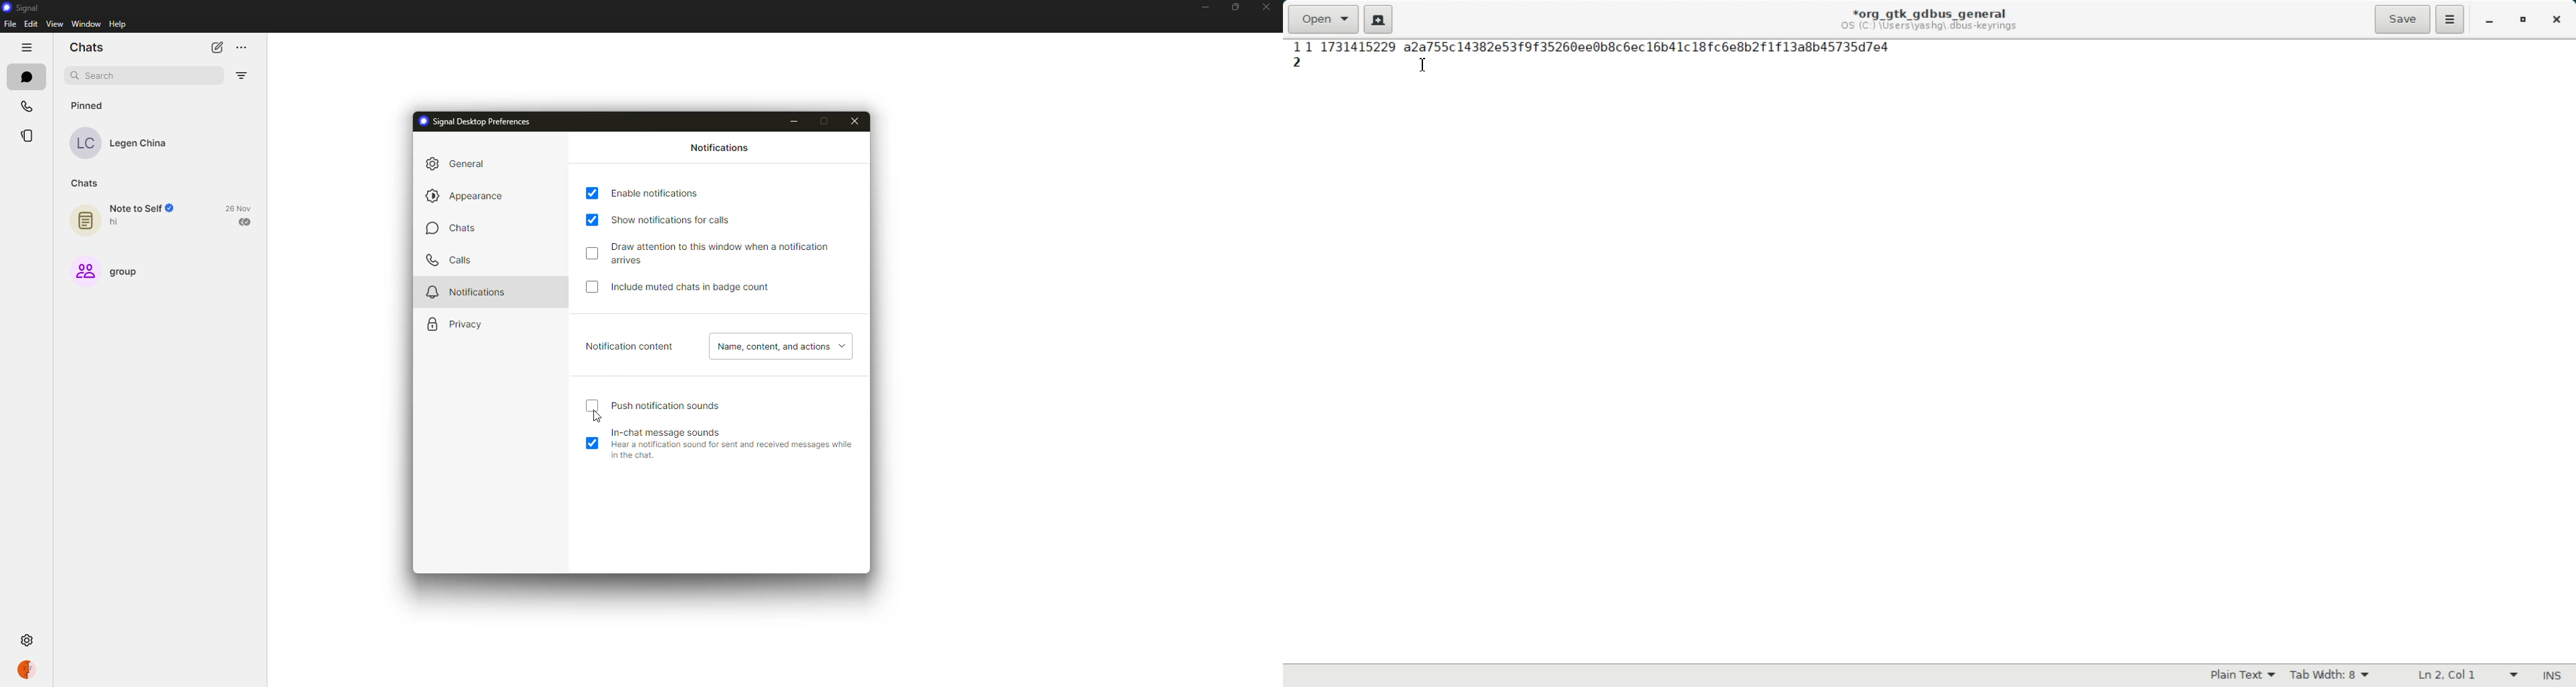  What do you see at coordinates (1266, 7) in the screenshot?
I see `close` at bounding box center [1266, 7].